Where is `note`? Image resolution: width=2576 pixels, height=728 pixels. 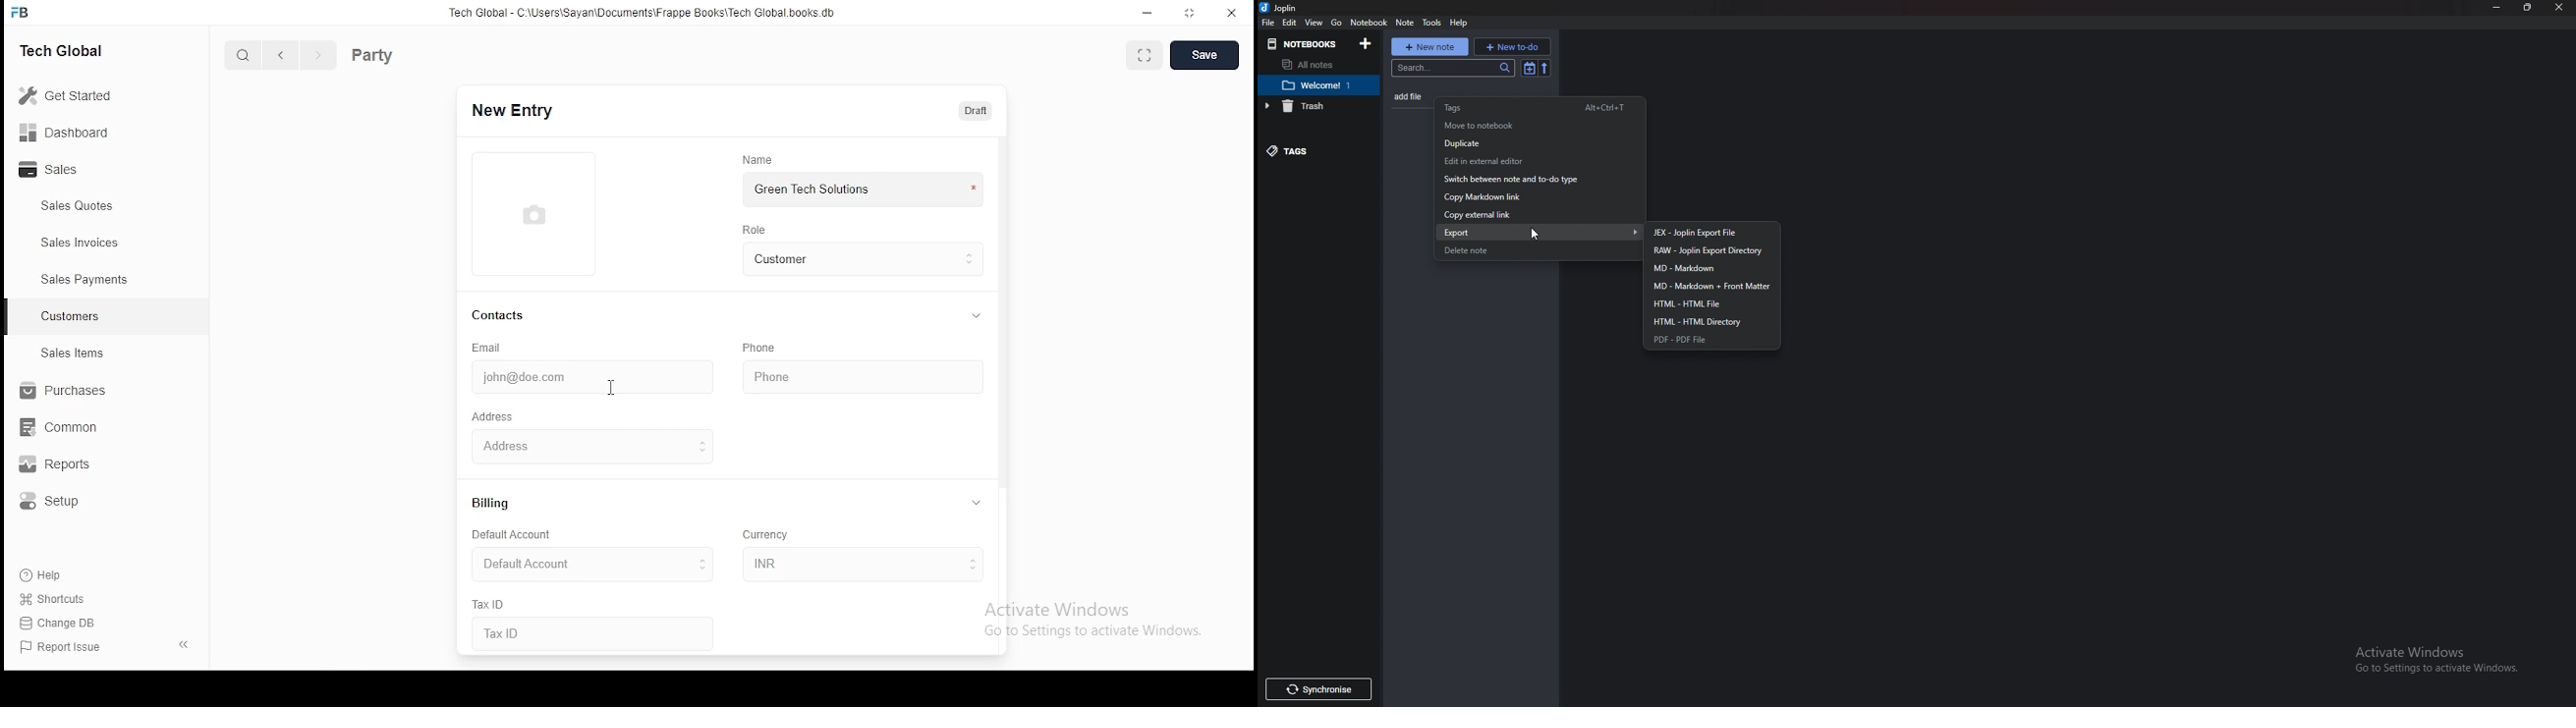 note is located at coordinates (1406, 22).